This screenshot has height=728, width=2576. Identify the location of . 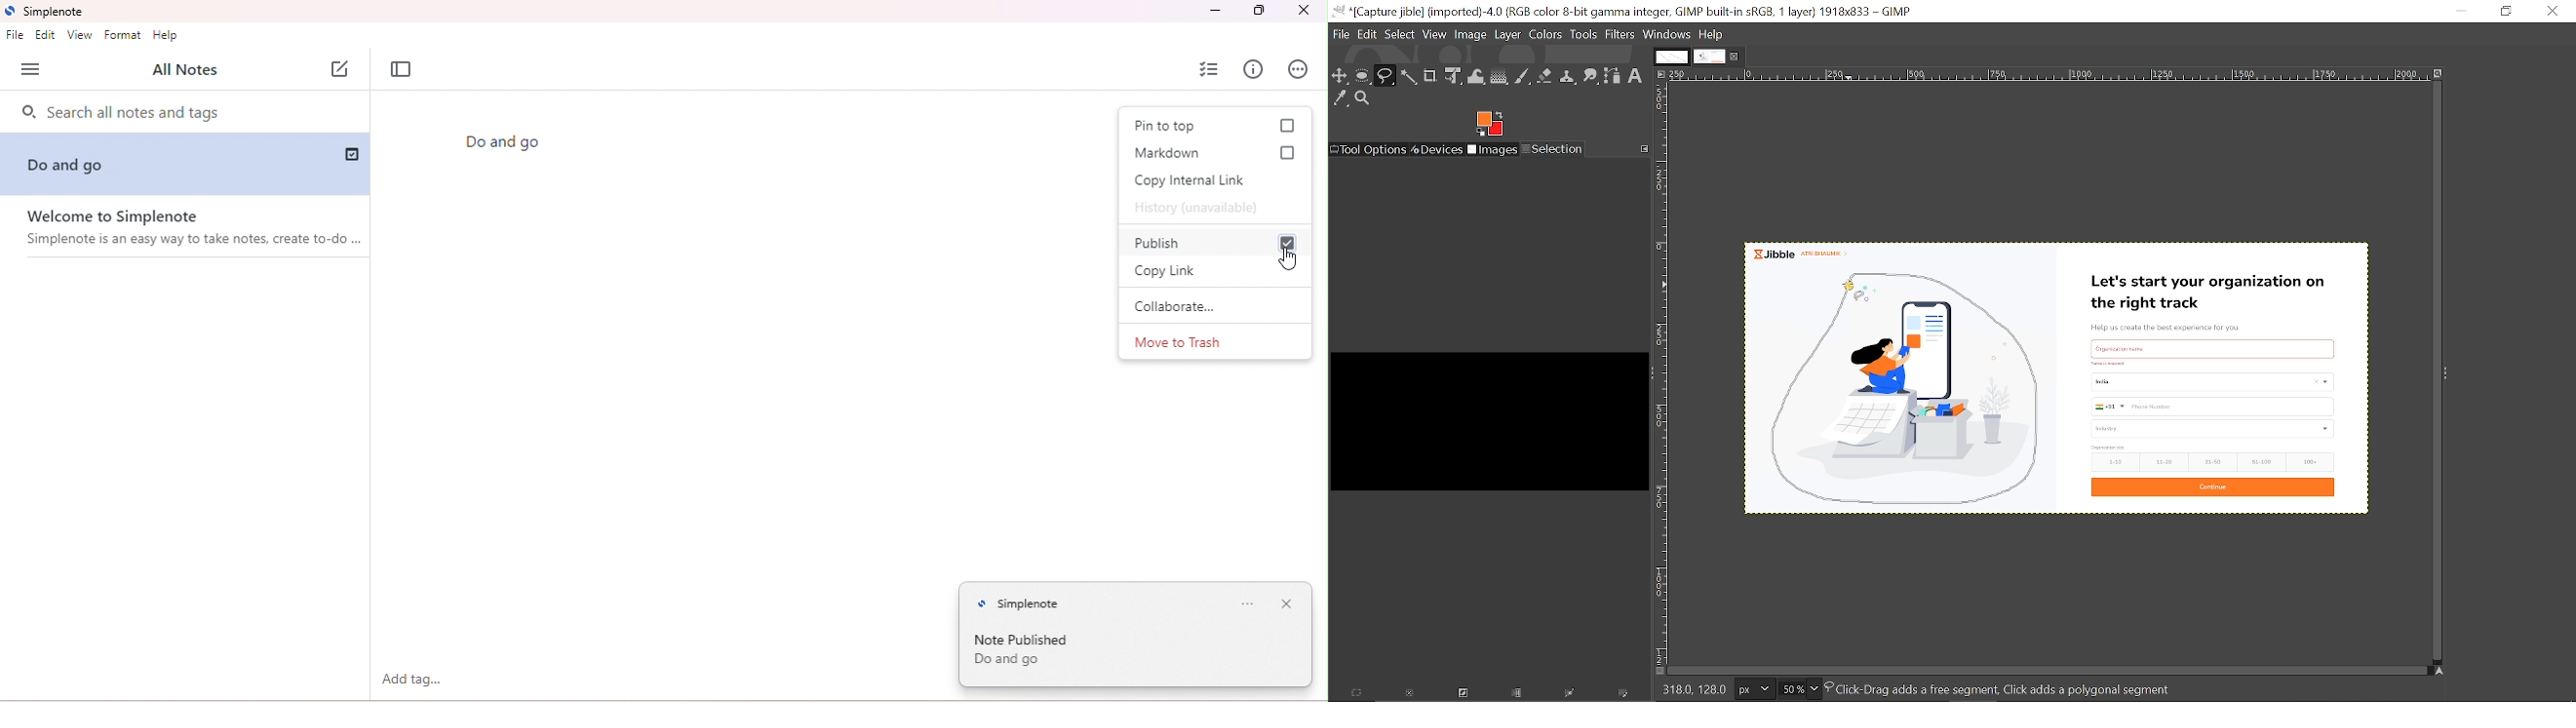
(1583, 34).